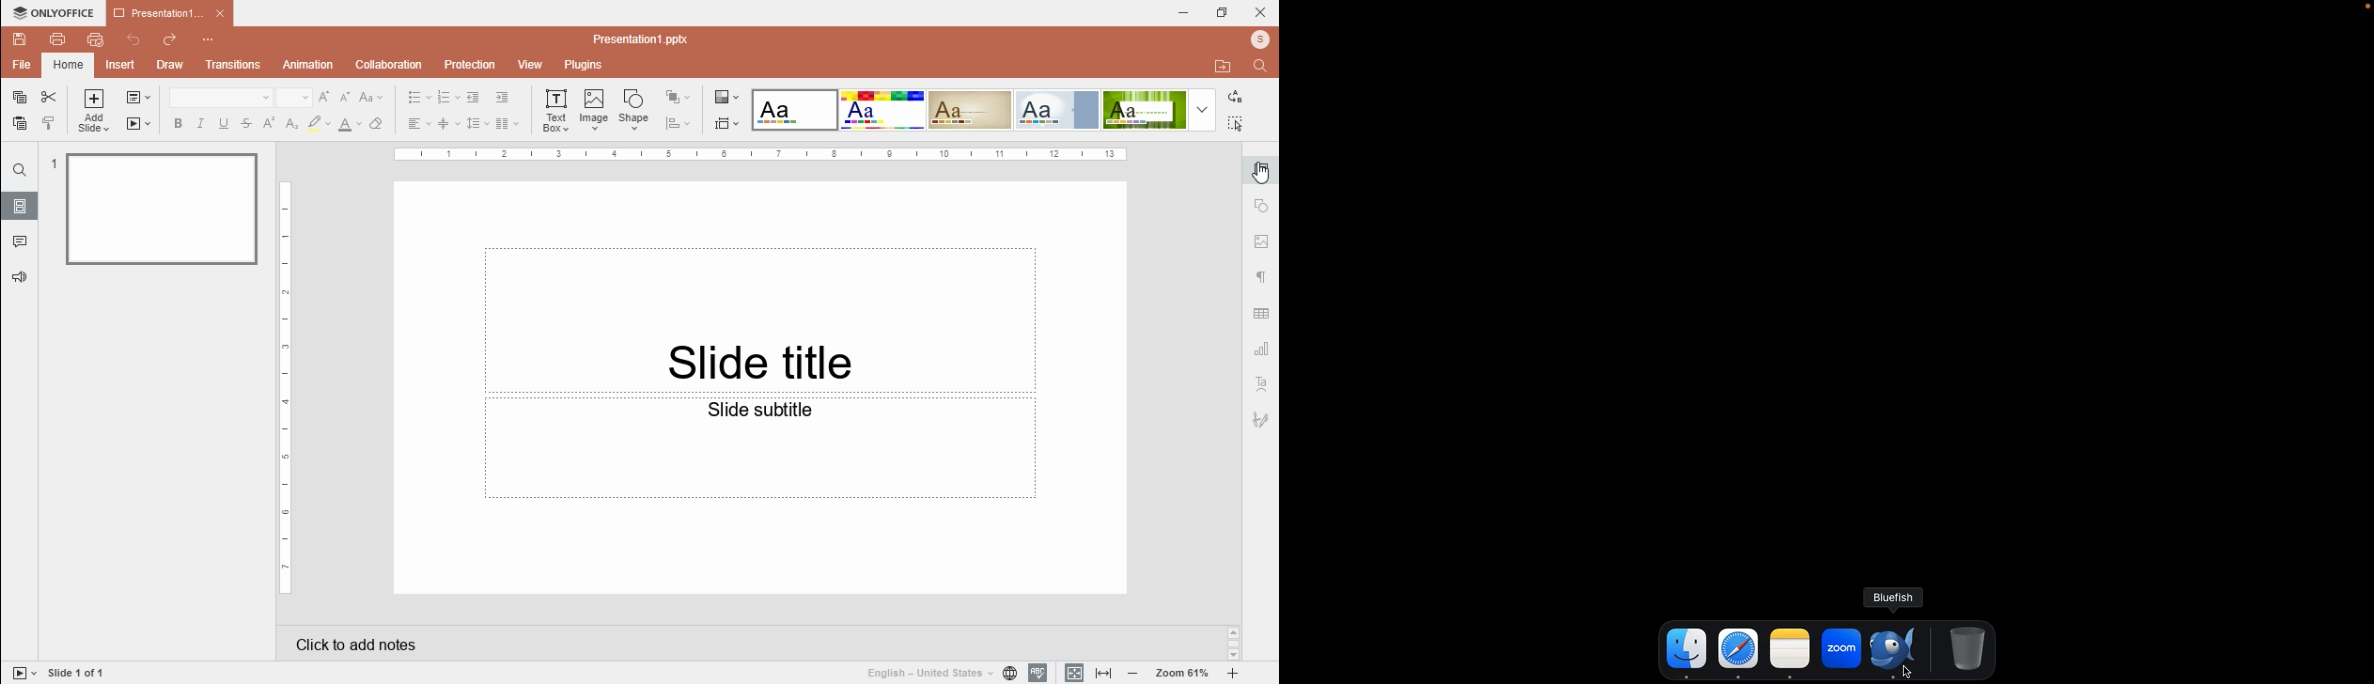 The height and width of the screenshot is (700, 2380). What do you see at coordinates (676, 97) in the screenshot?
I see `arrange shape` at bounding box center [676, 97].